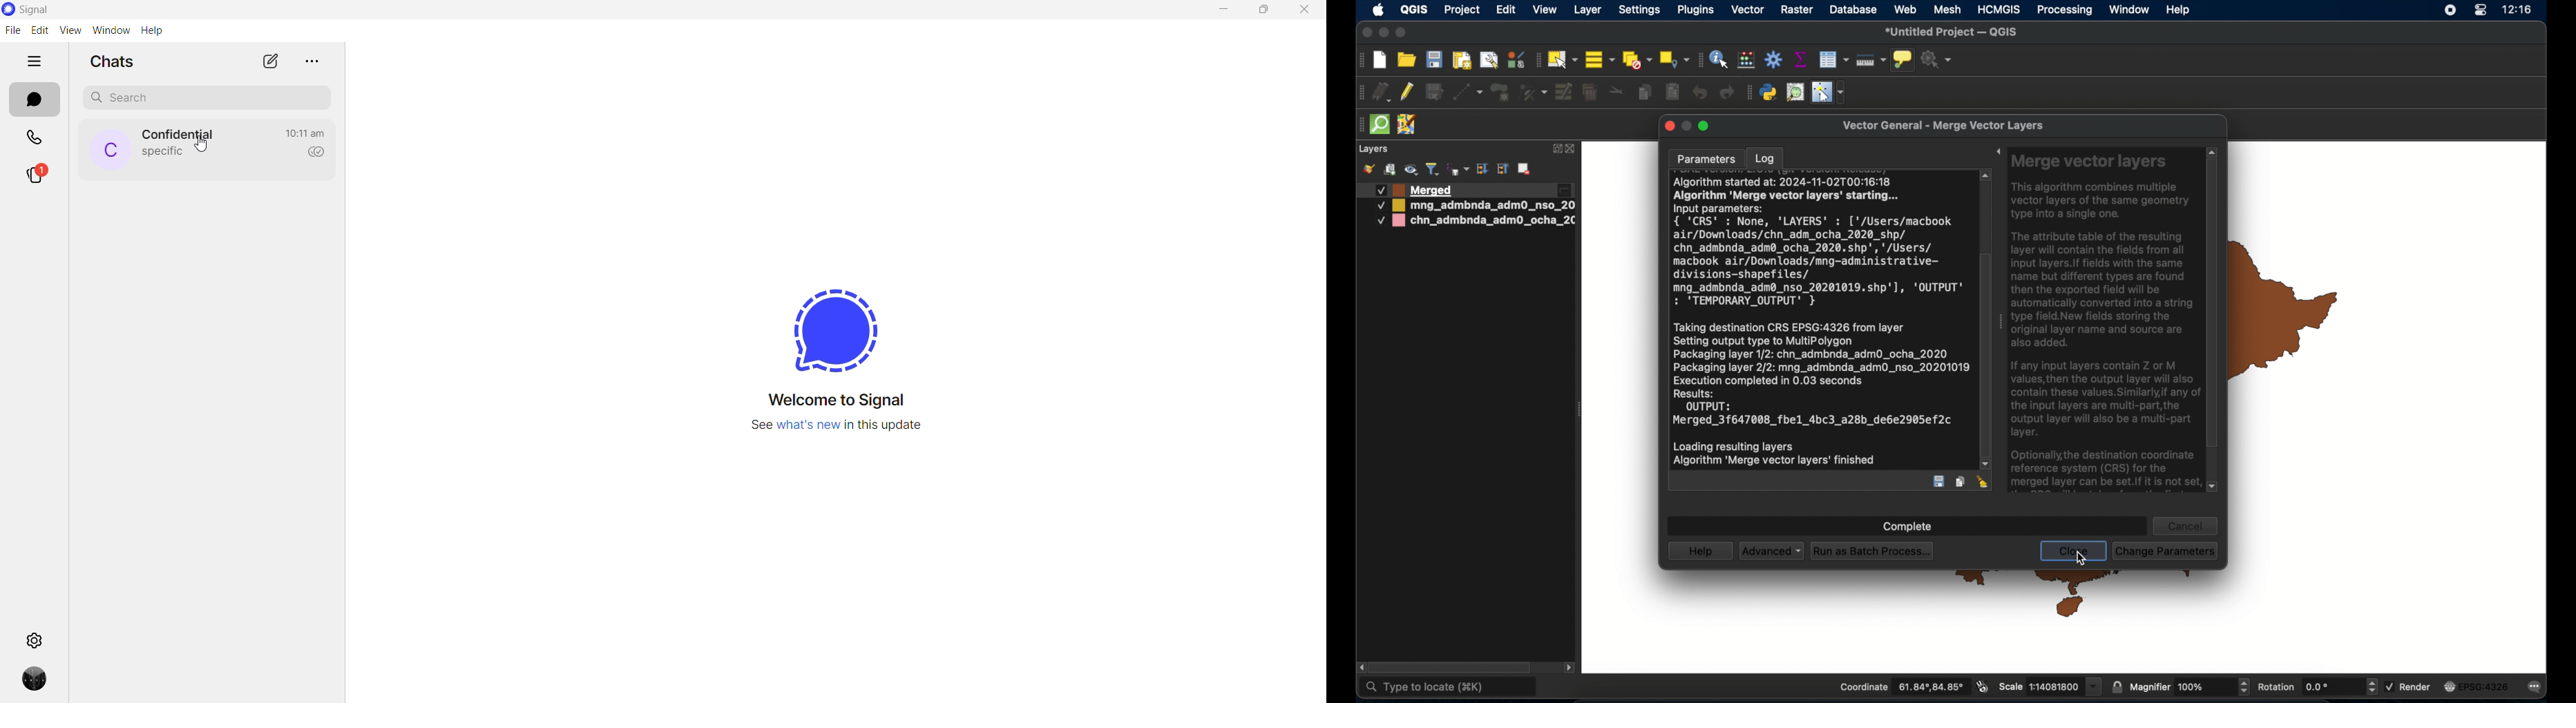 The image size is (2576, 728). What do you see at coordinates (151, 32) in the screenshot?
I see `help` at bounding box center [151, 32].